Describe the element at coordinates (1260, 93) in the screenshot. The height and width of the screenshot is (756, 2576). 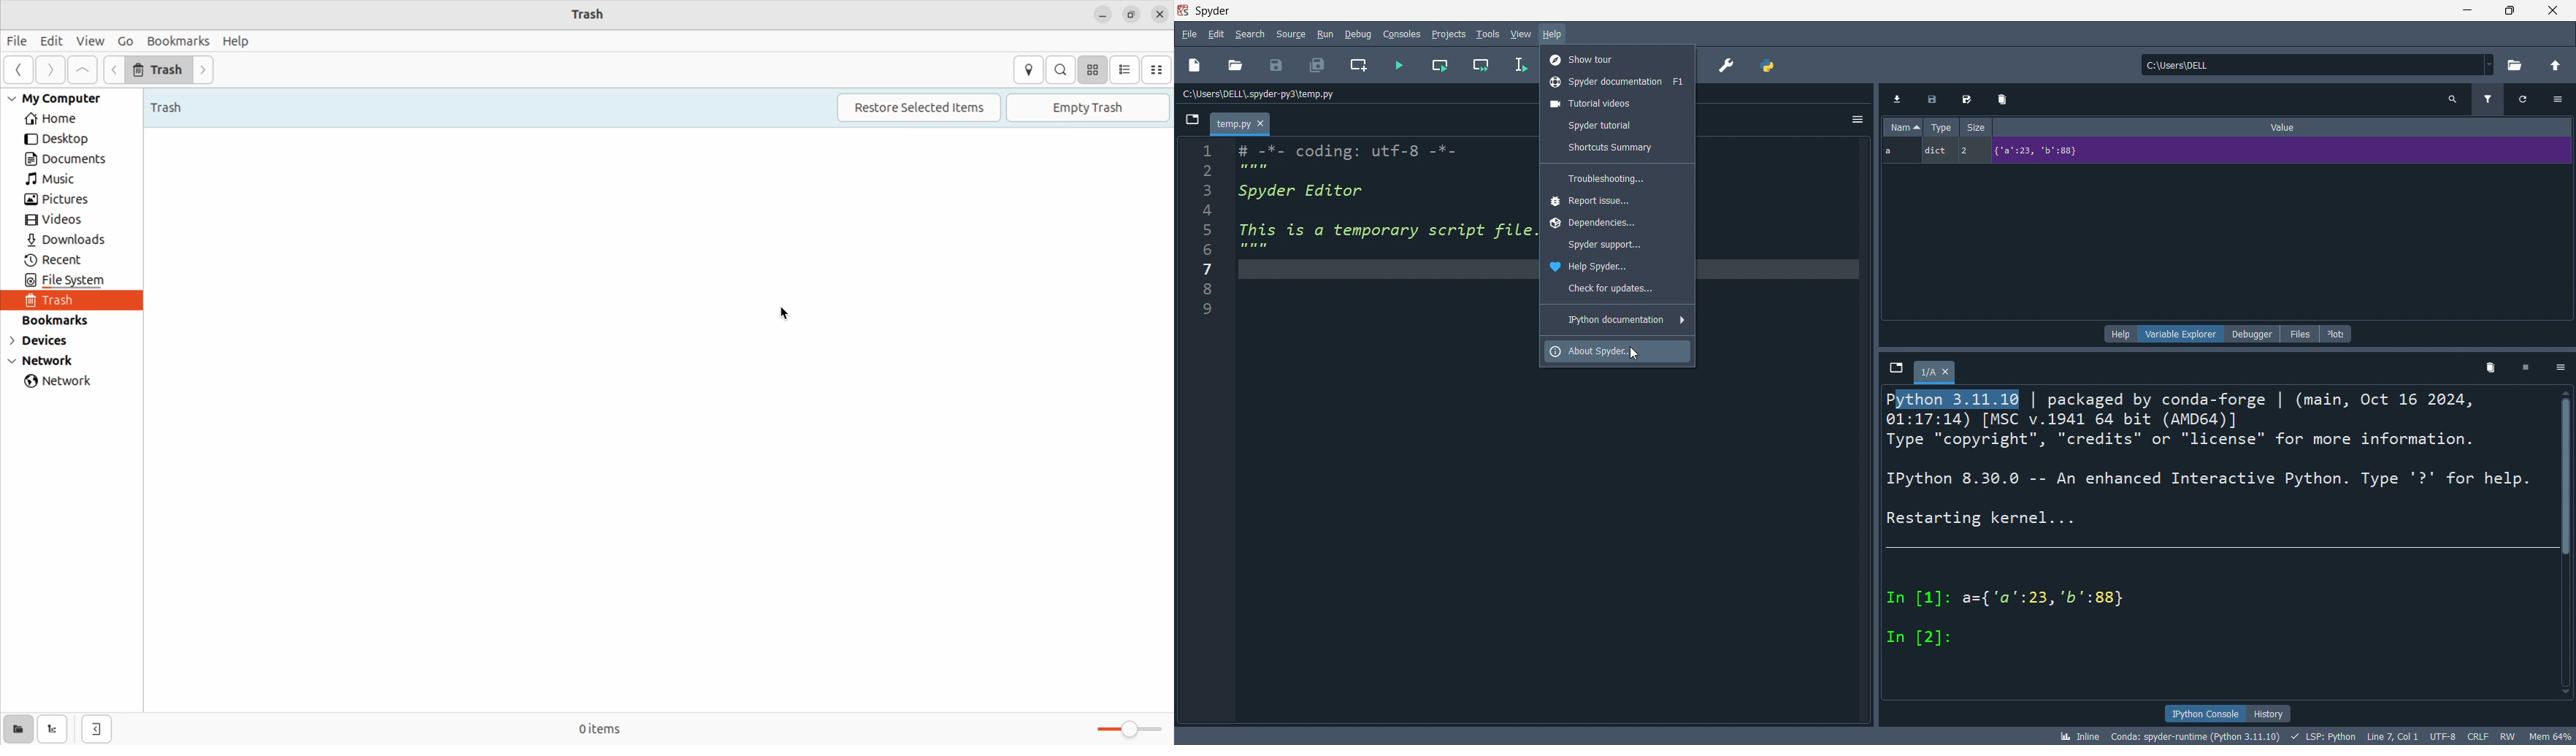
I see `C:\Users\DELL\spyder-py3\temp.py` at that location.